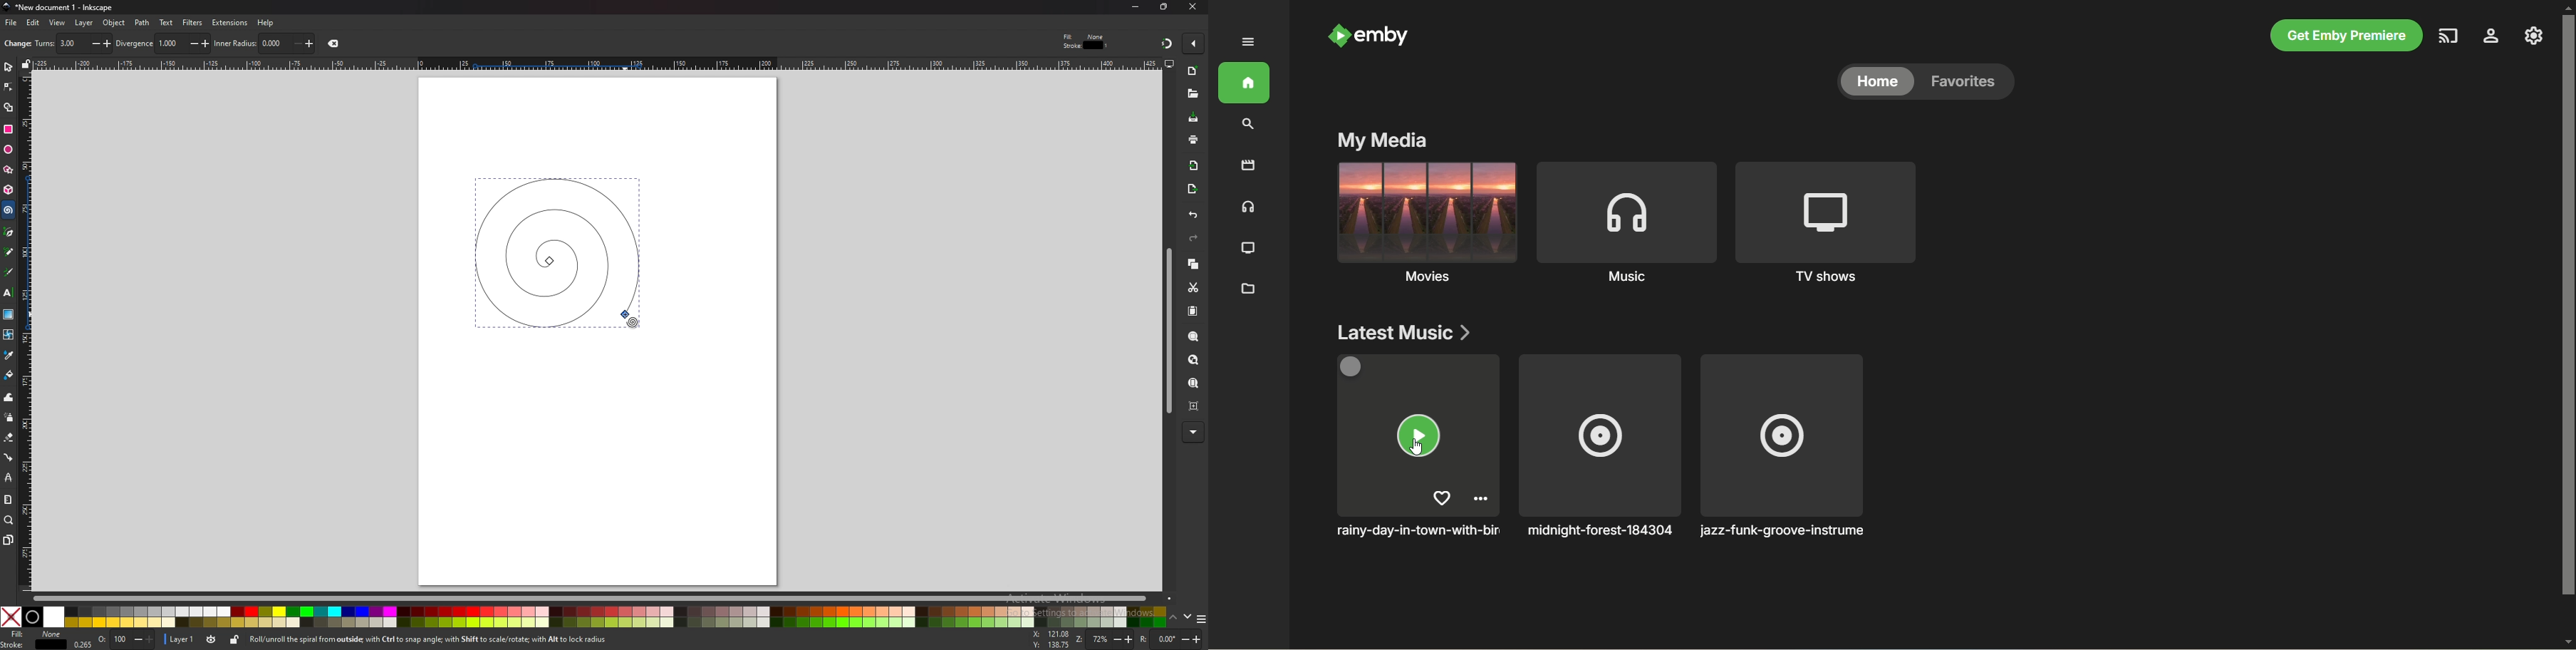  Describe the element at coordinates (8, 479) in the screenshot. I see `lpe` at that location.